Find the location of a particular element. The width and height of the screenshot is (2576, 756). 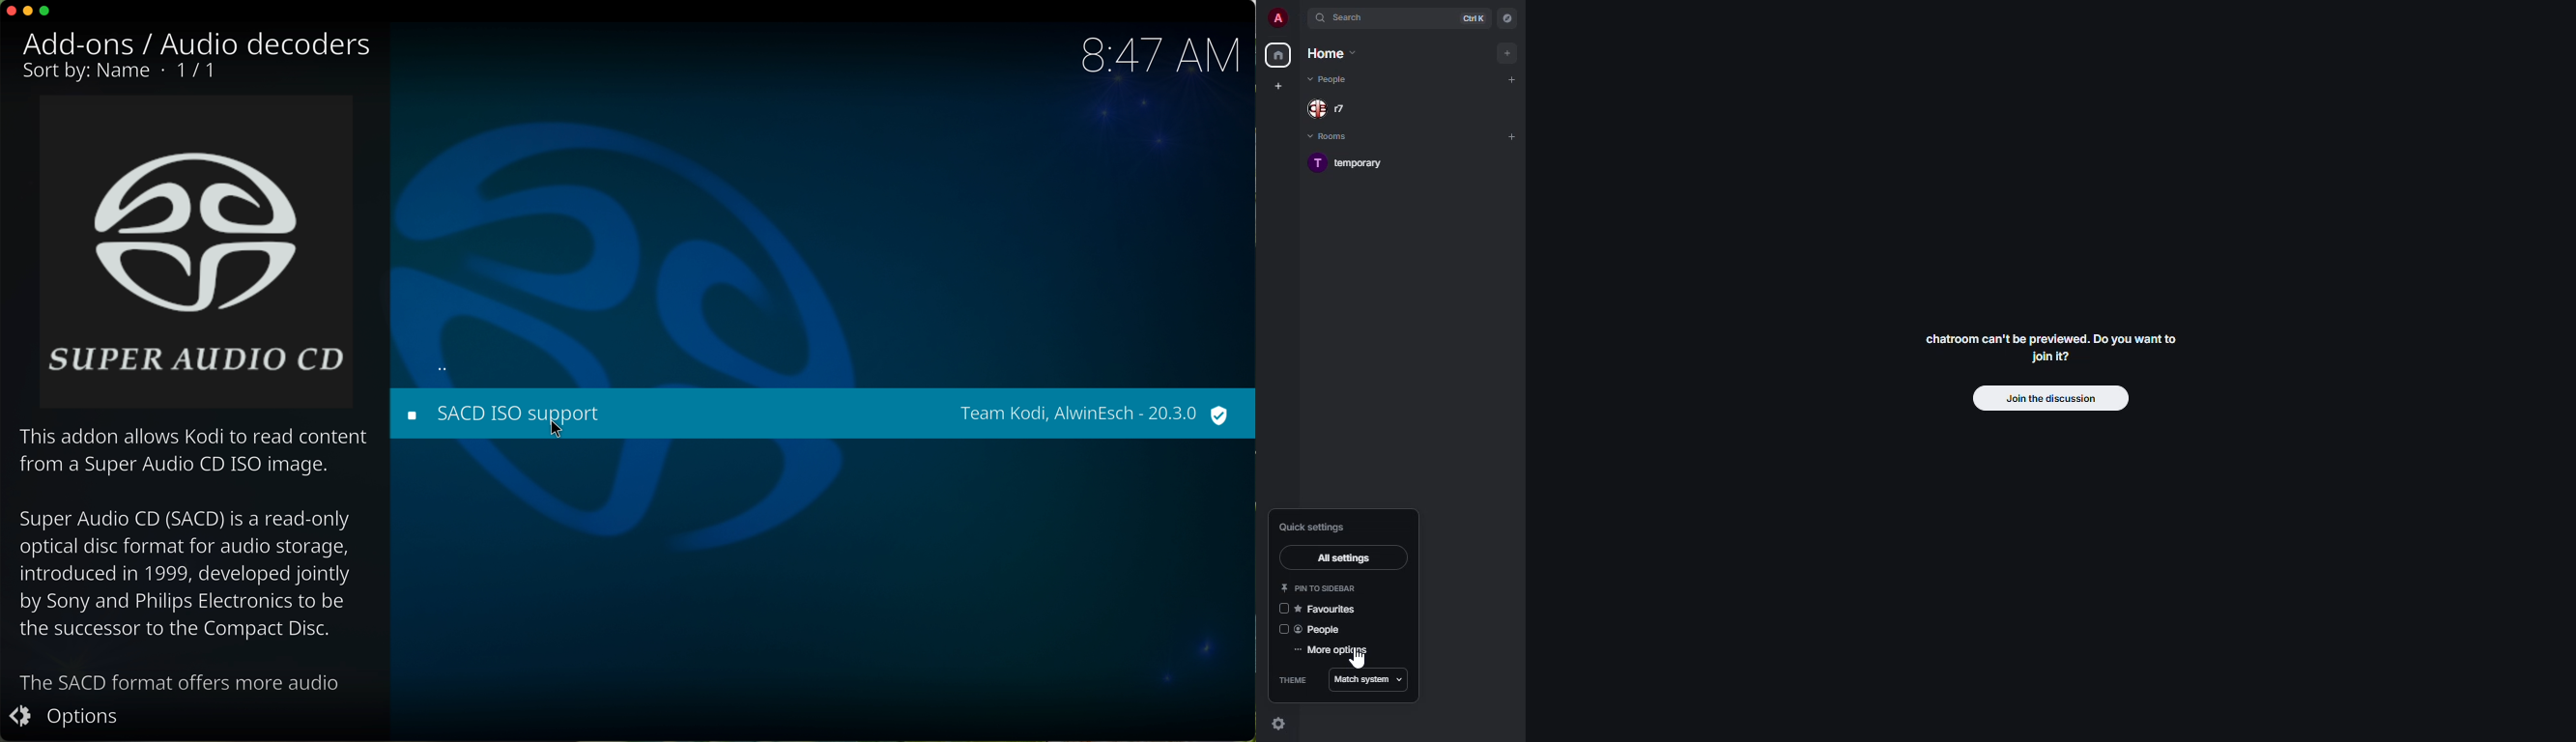

chatroom can't be previewed is located at coordinates (2049, 348).